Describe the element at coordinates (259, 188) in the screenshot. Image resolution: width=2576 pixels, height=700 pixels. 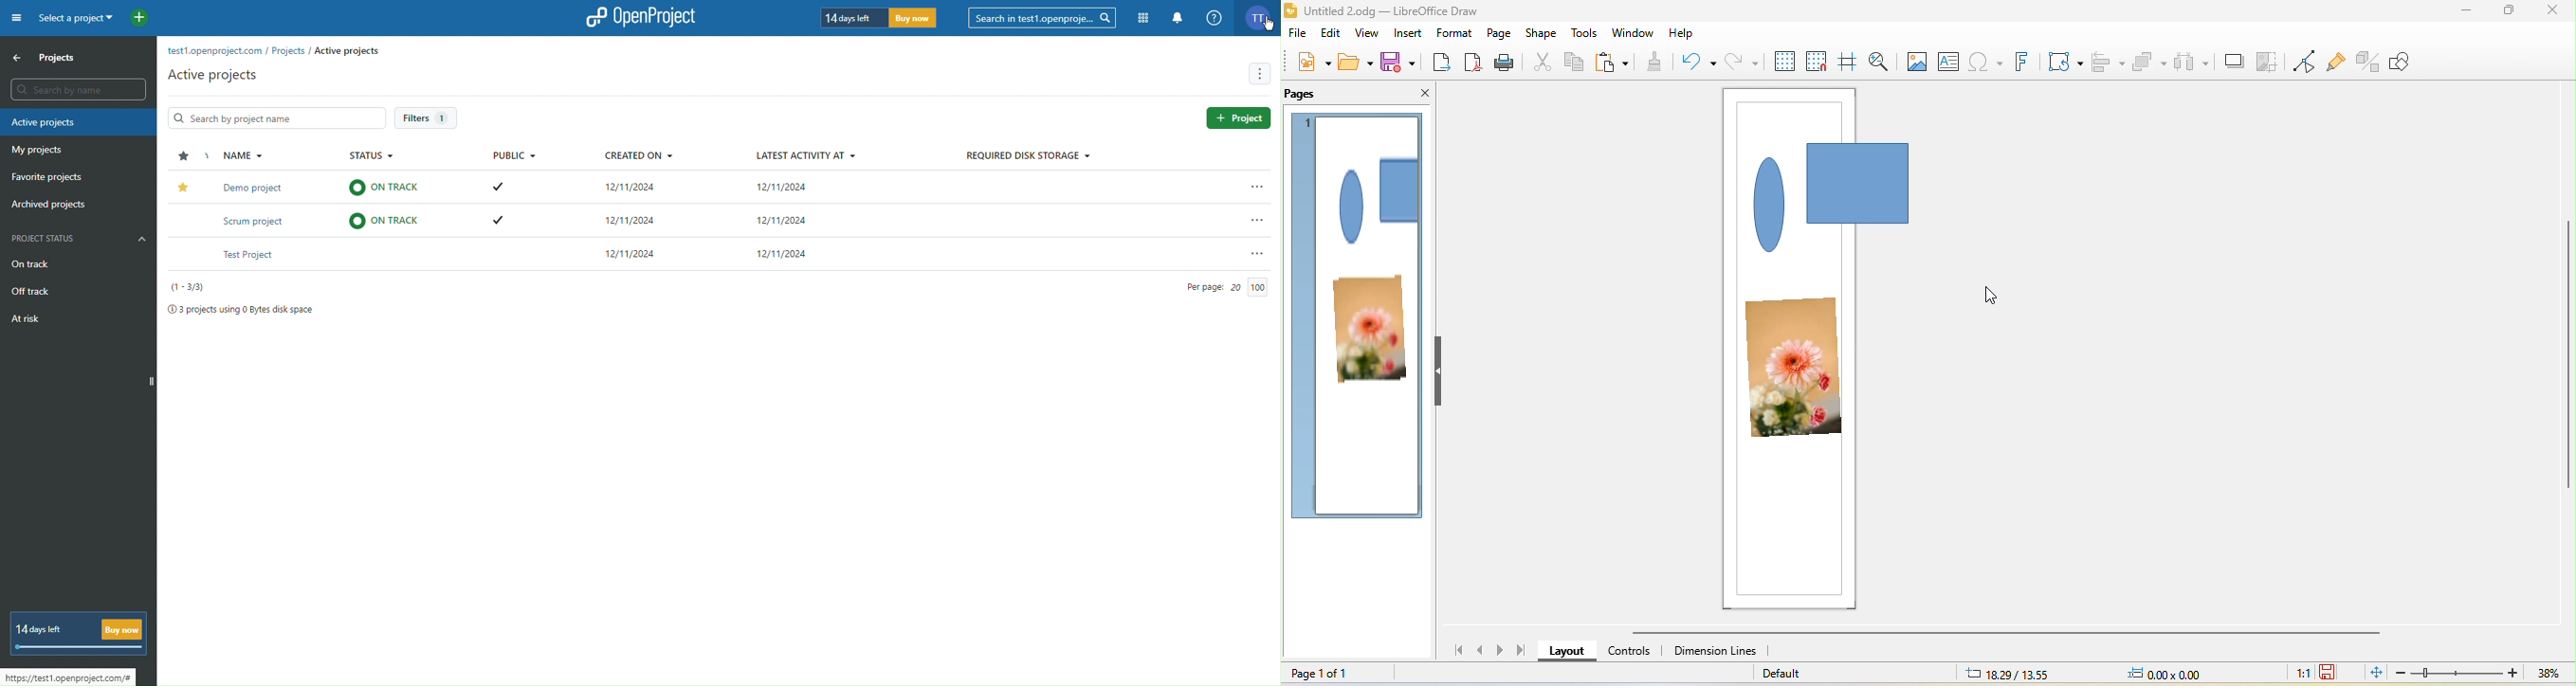
I see `Demo Project` at that location.